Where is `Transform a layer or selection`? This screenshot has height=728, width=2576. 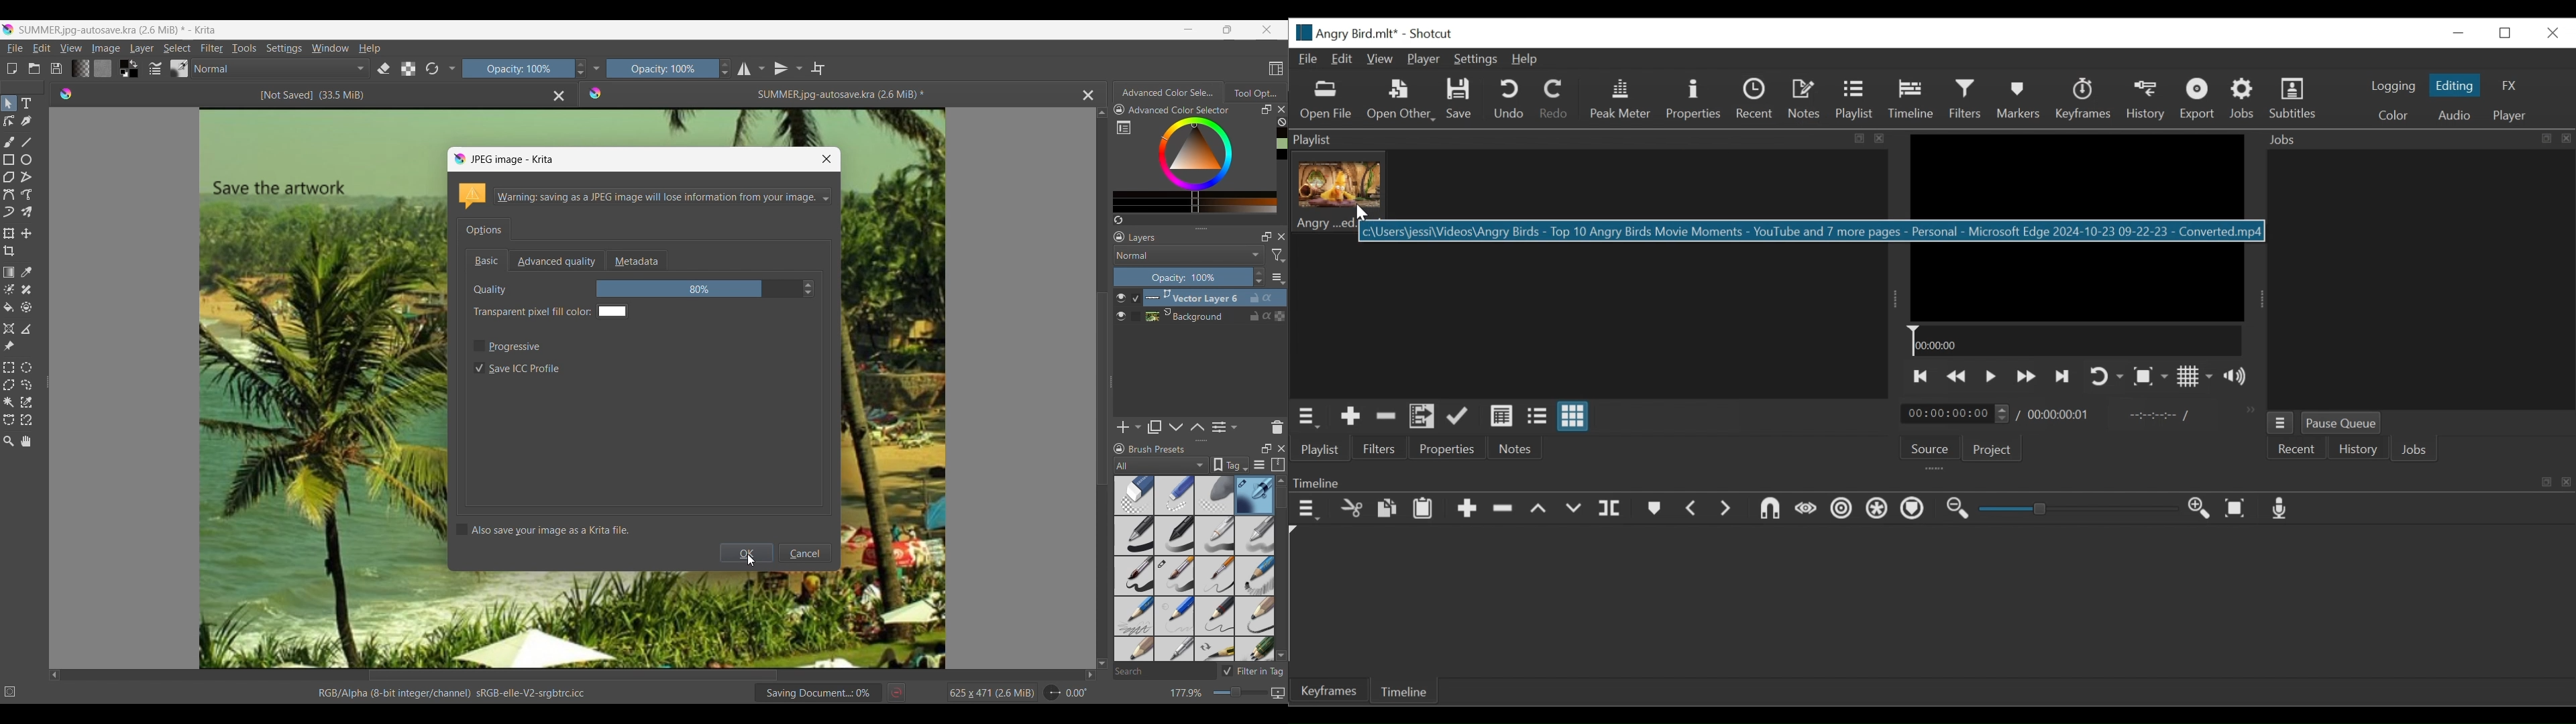 Transform a layer or selection is located at coordinates (8, 233).